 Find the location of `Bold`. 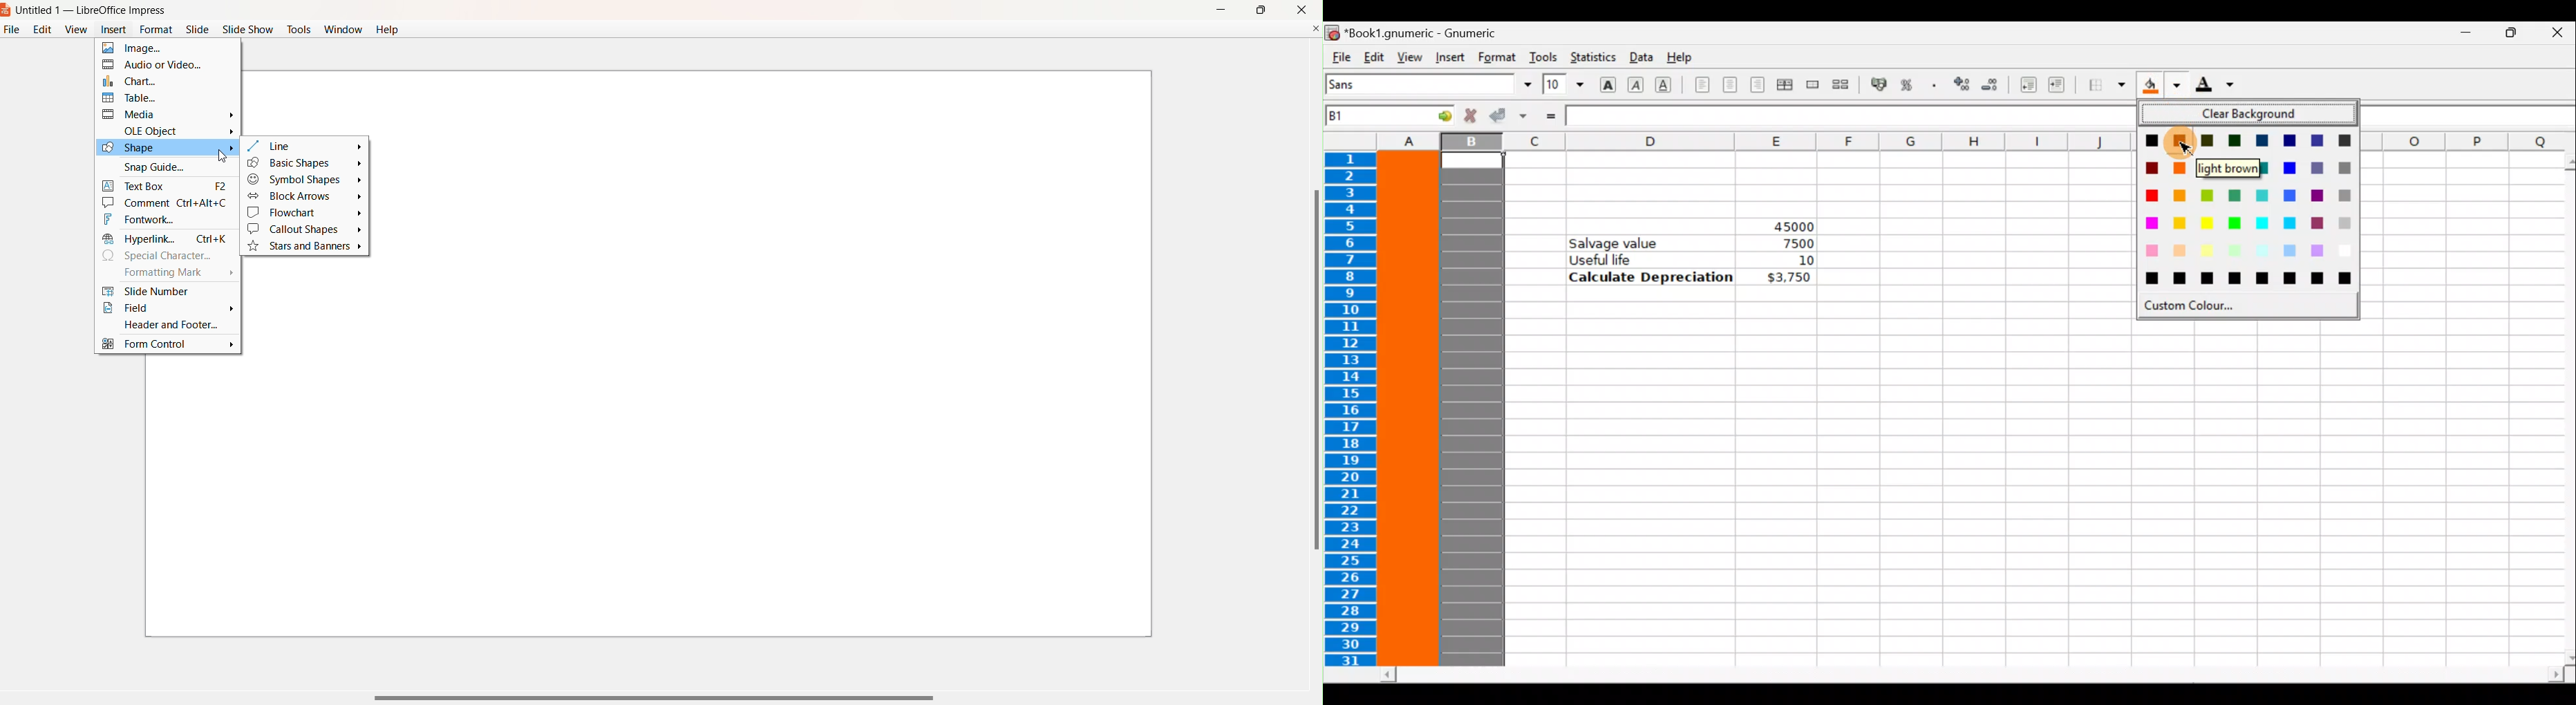

Bold is located at coordinates (1608, 83).